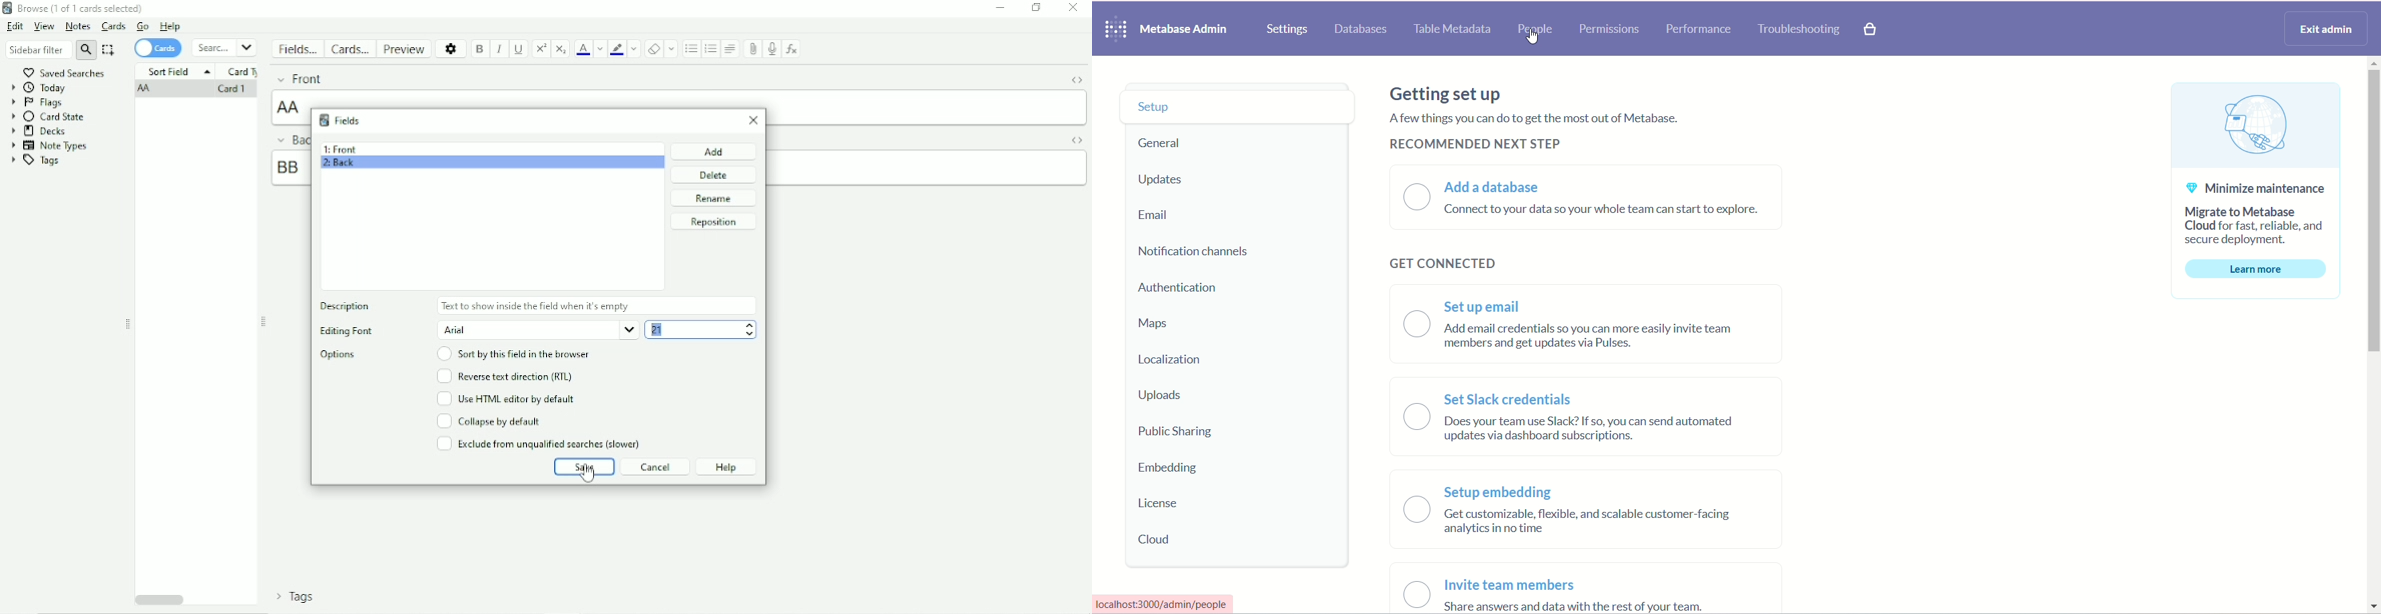  I want to click on Underline, so click(519, 49).